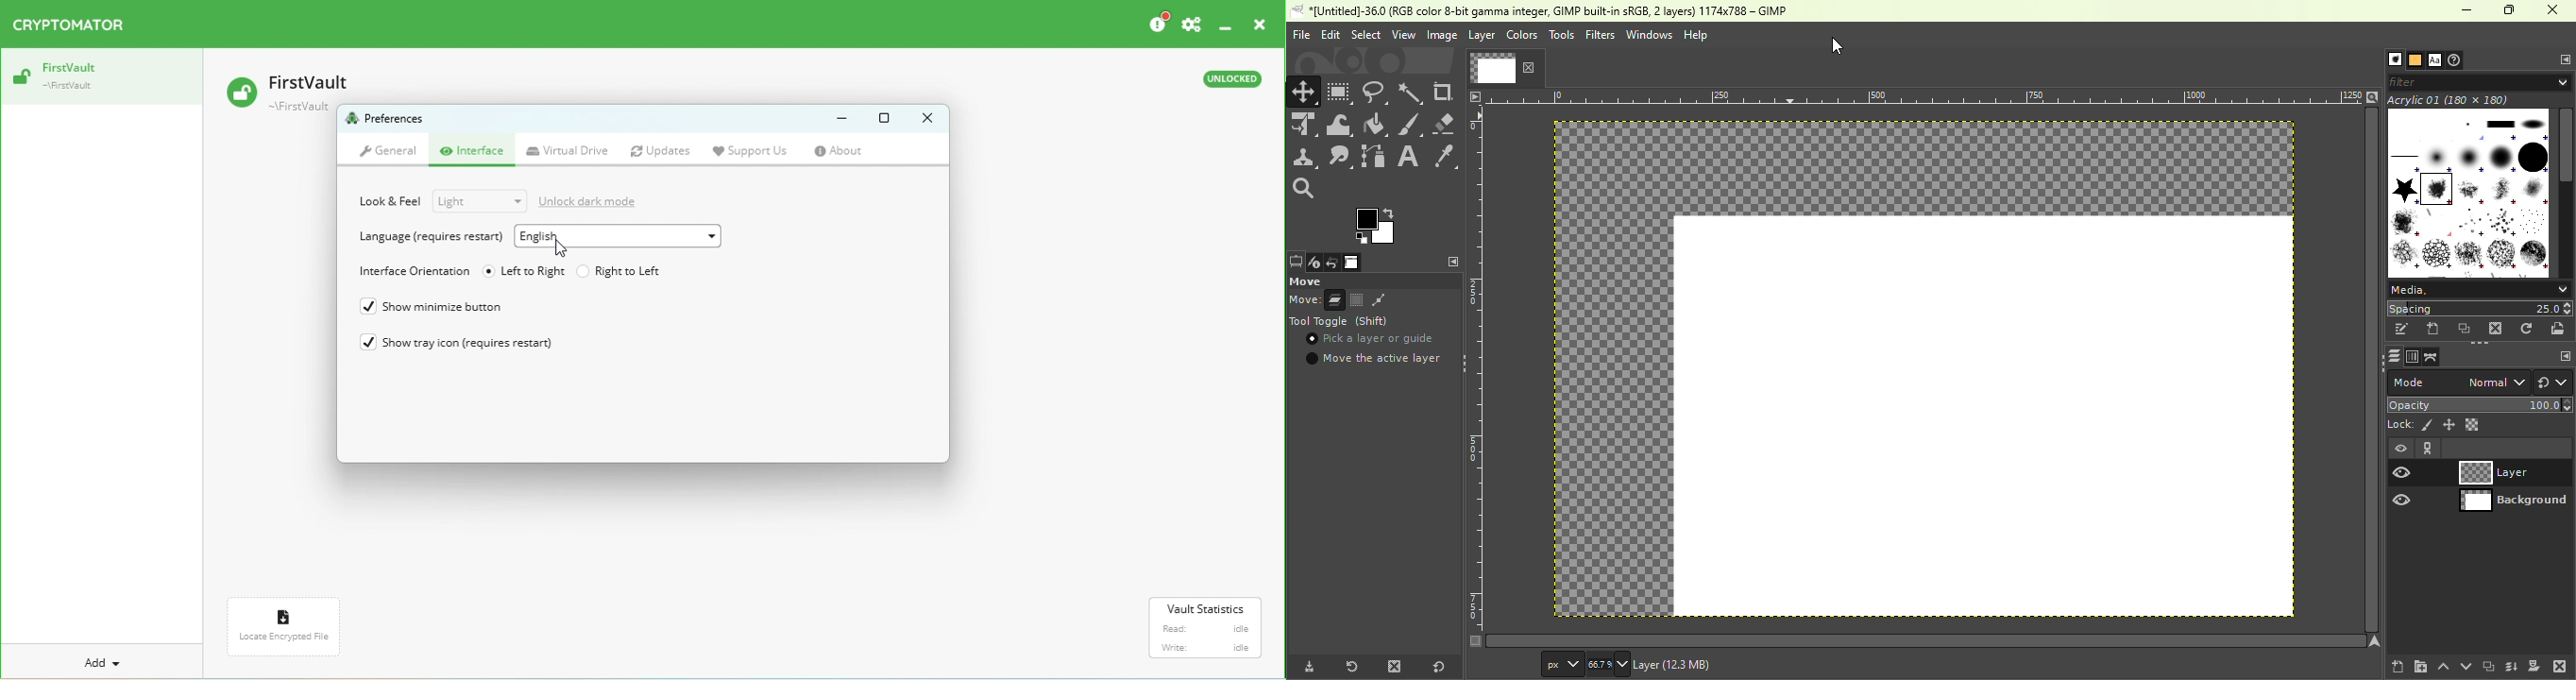 Image resolution: width=2576 pixels, height=700 pixels. What do you see at coordinates (1925, 95) in the screenshot?
I see `Ruler measurement` at bounding box center [1925, 95].